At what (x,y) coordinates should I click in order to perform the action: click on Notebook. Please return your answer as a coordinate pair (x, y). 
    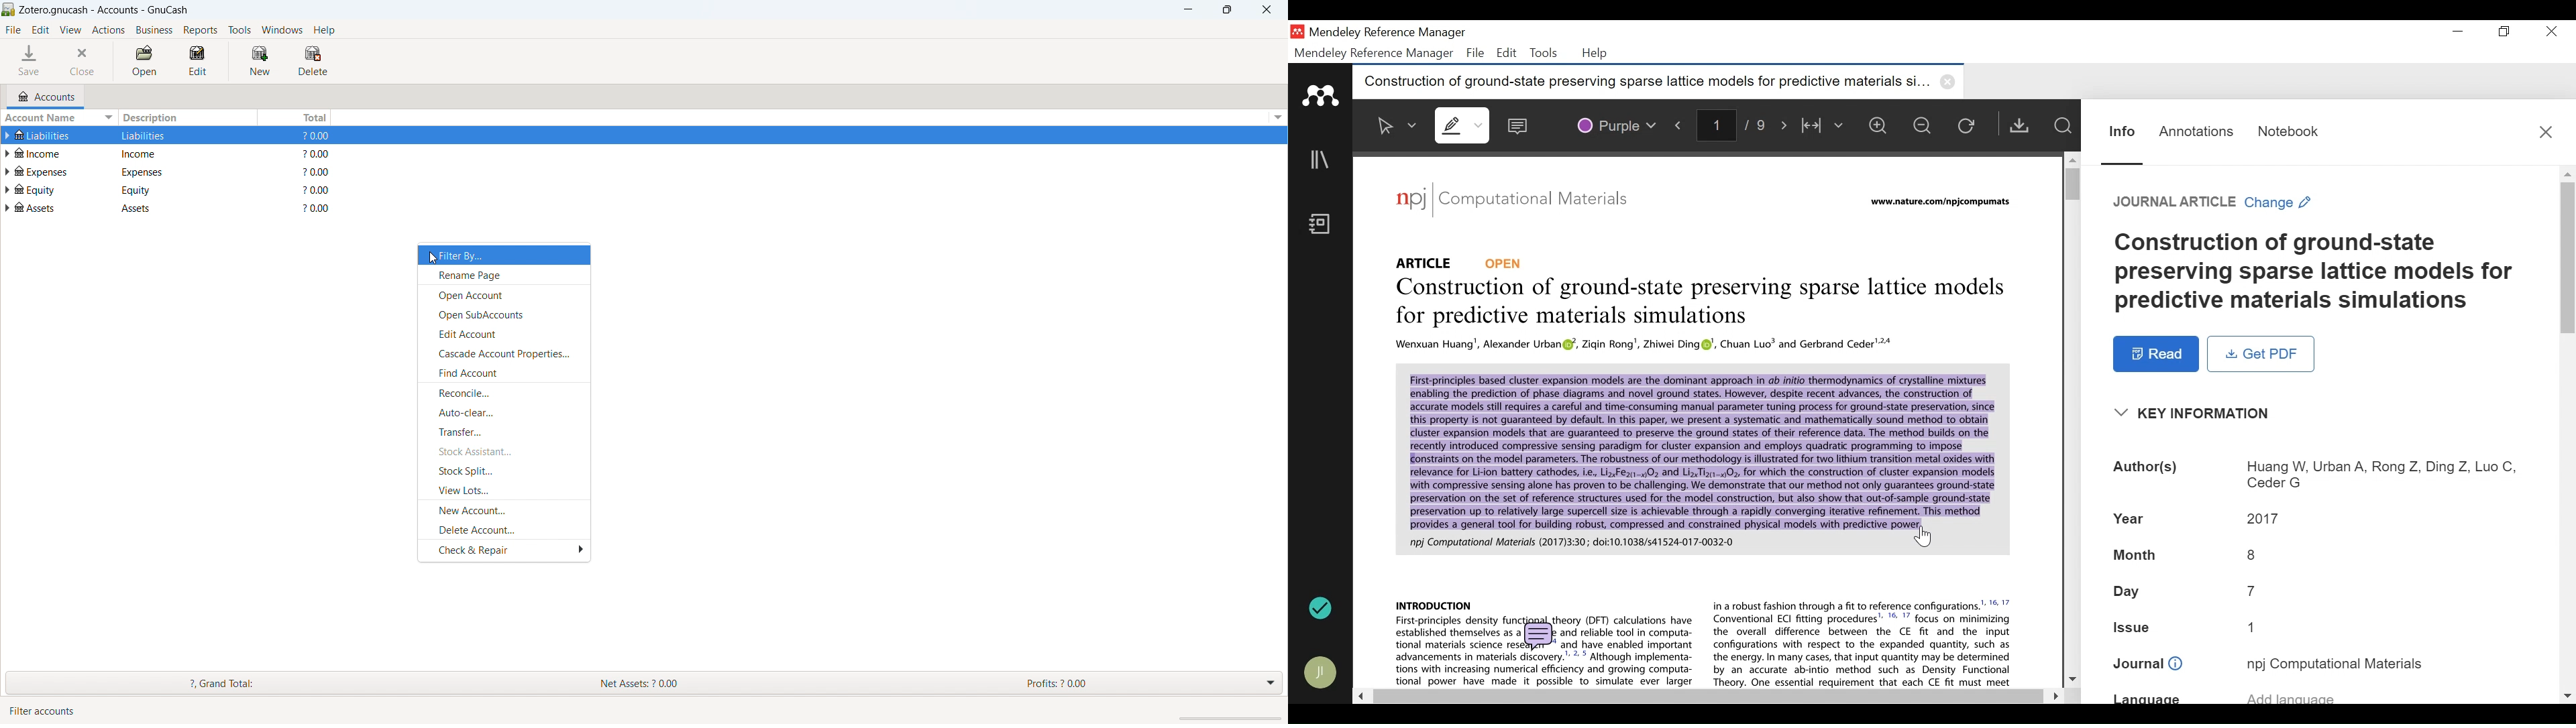
    Looking at the image, I should click on (2289, 131).